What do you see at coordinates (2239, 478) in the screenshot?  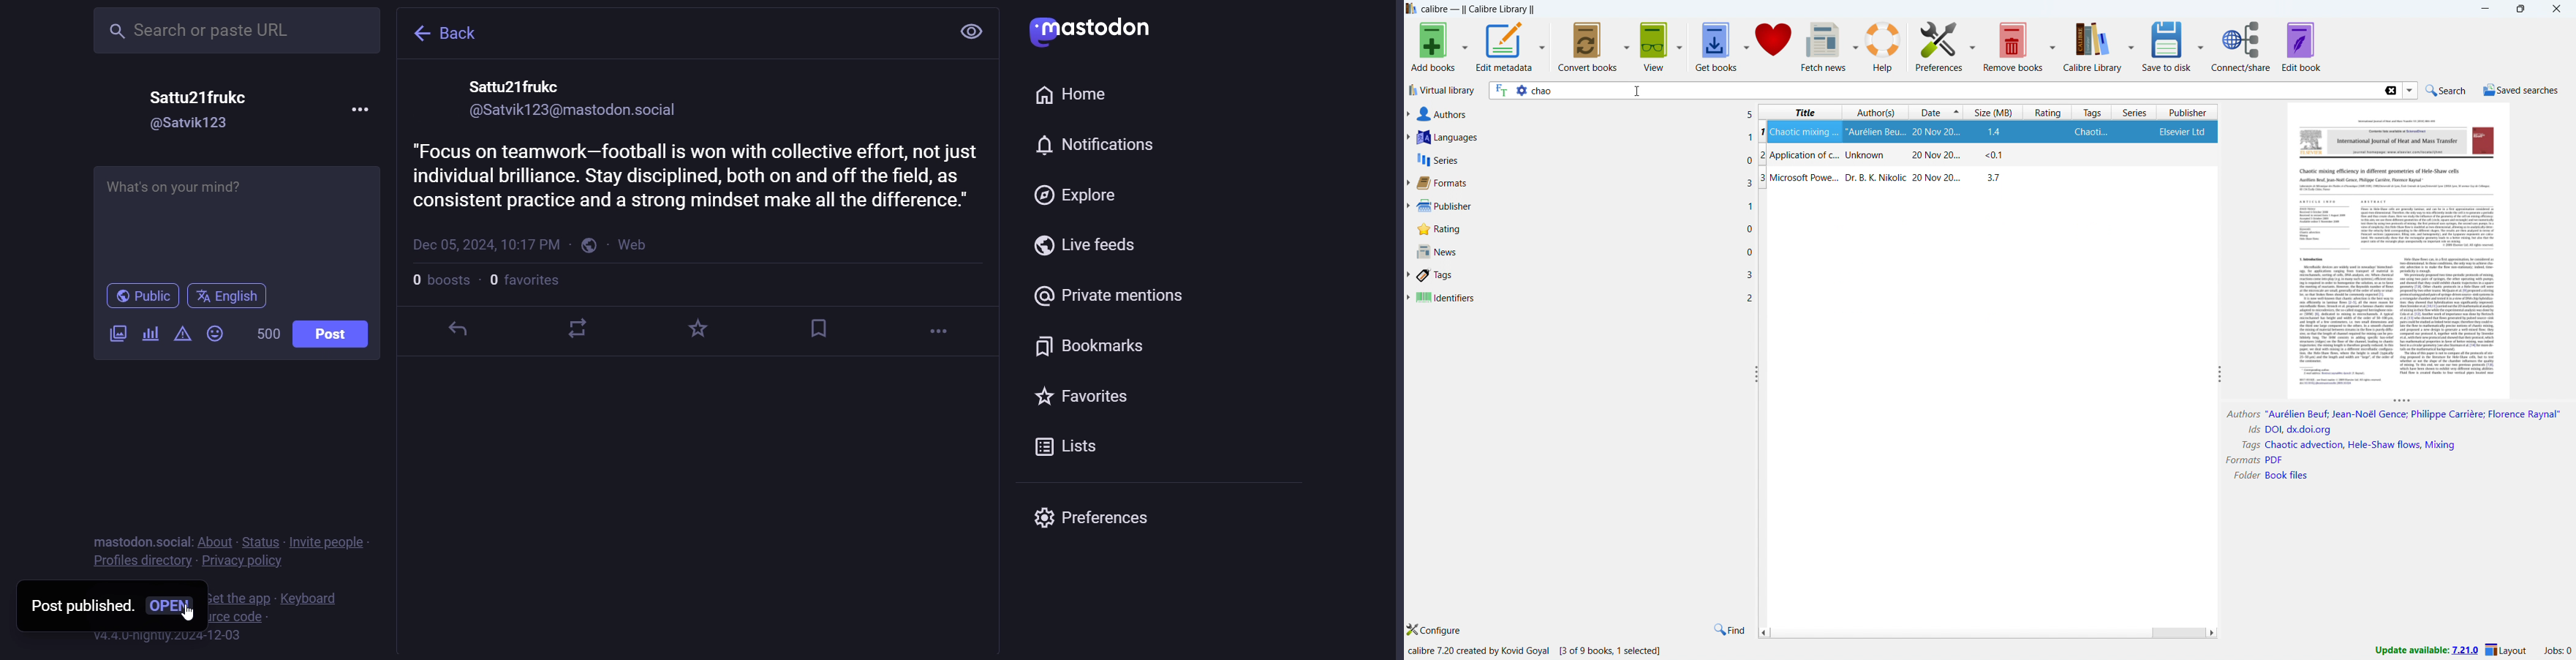 I see `Folder` at bounding box center [2239, 478].